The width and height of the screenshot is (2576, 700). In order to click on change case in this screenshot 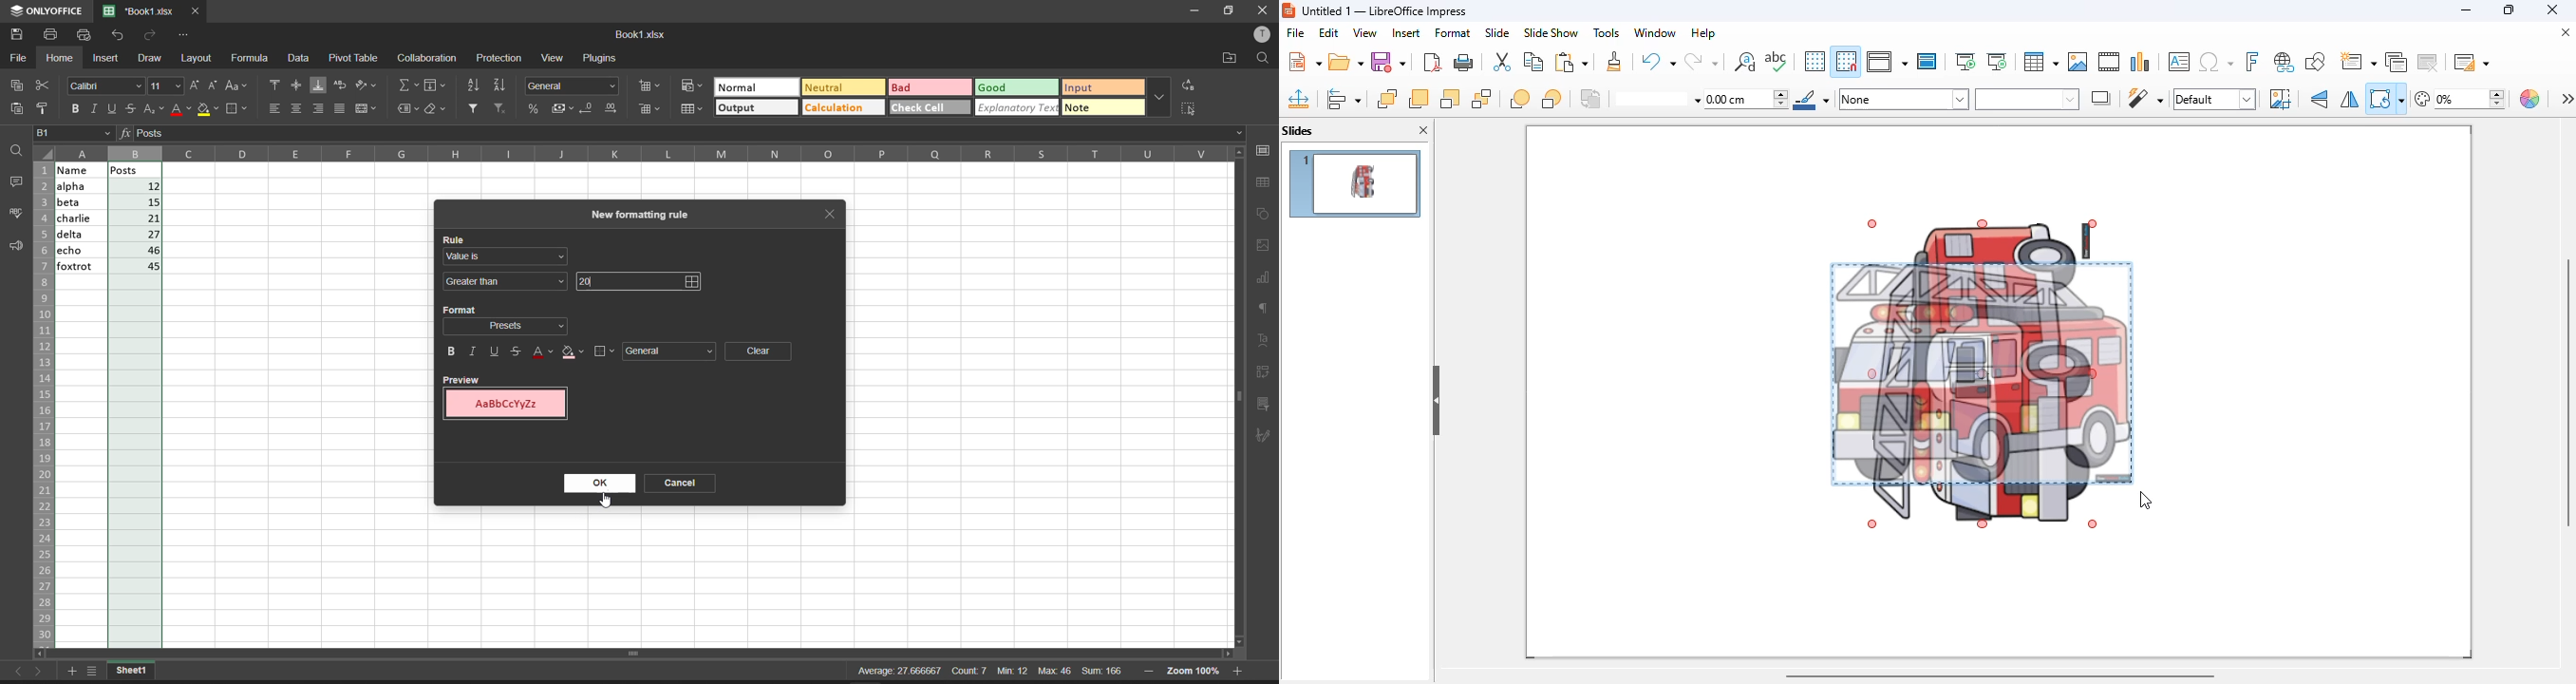, I will do `click(237, 87)`.